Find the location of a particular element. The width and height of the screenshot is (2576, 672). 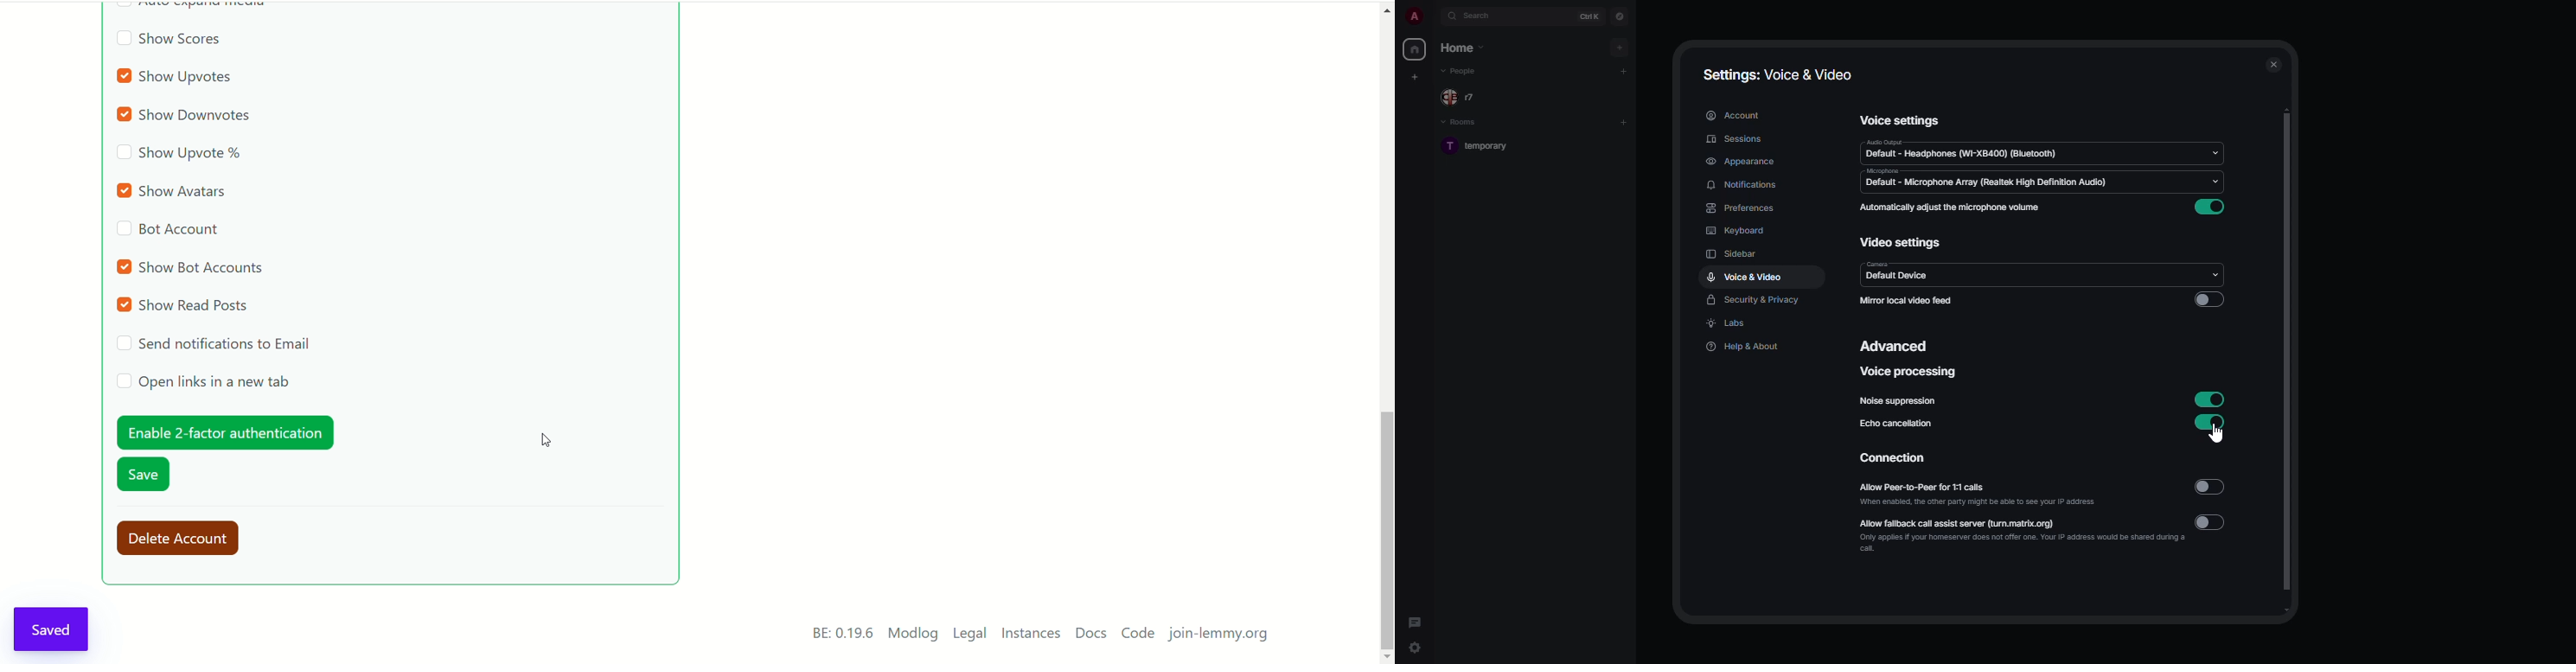

sessions is located at coordinates (1735, 139).